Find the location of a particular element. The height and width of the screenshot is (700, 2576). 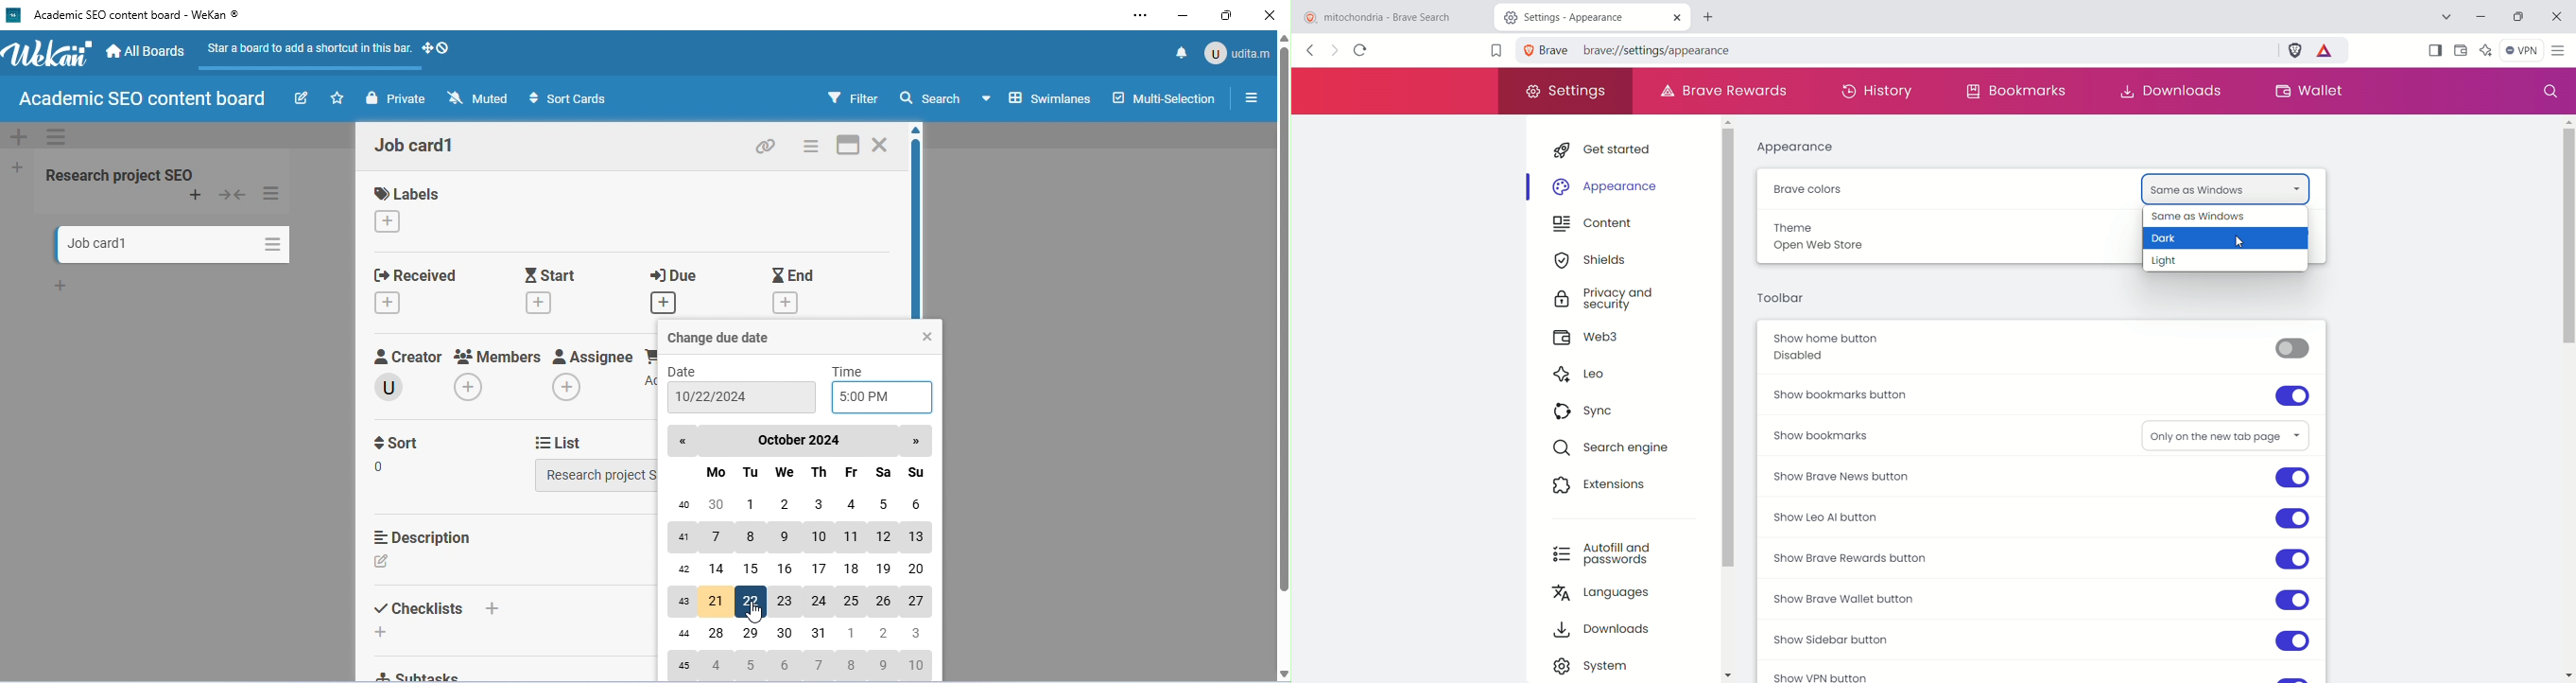

search tab is located at coordinates (2444, 16).